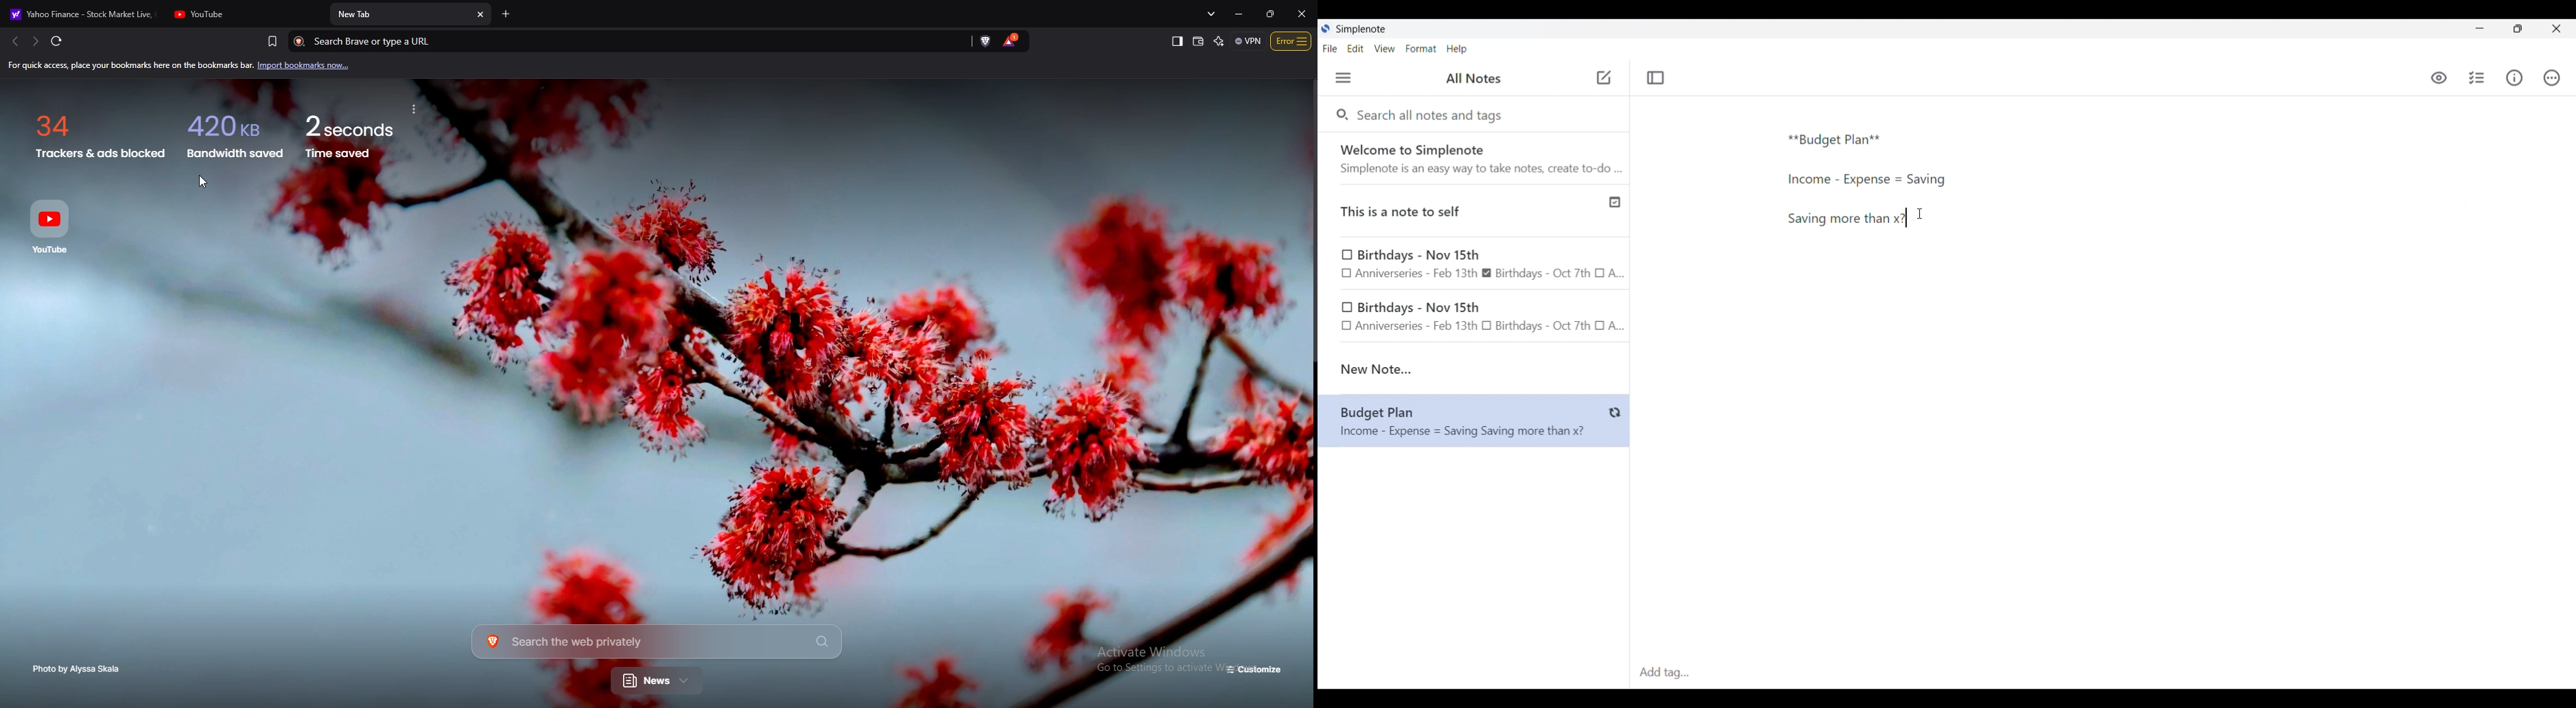  What do you see at coordinates (1866, 180) in the screenshot?
I see `More text typed in` at bounding box center [1866, 180].